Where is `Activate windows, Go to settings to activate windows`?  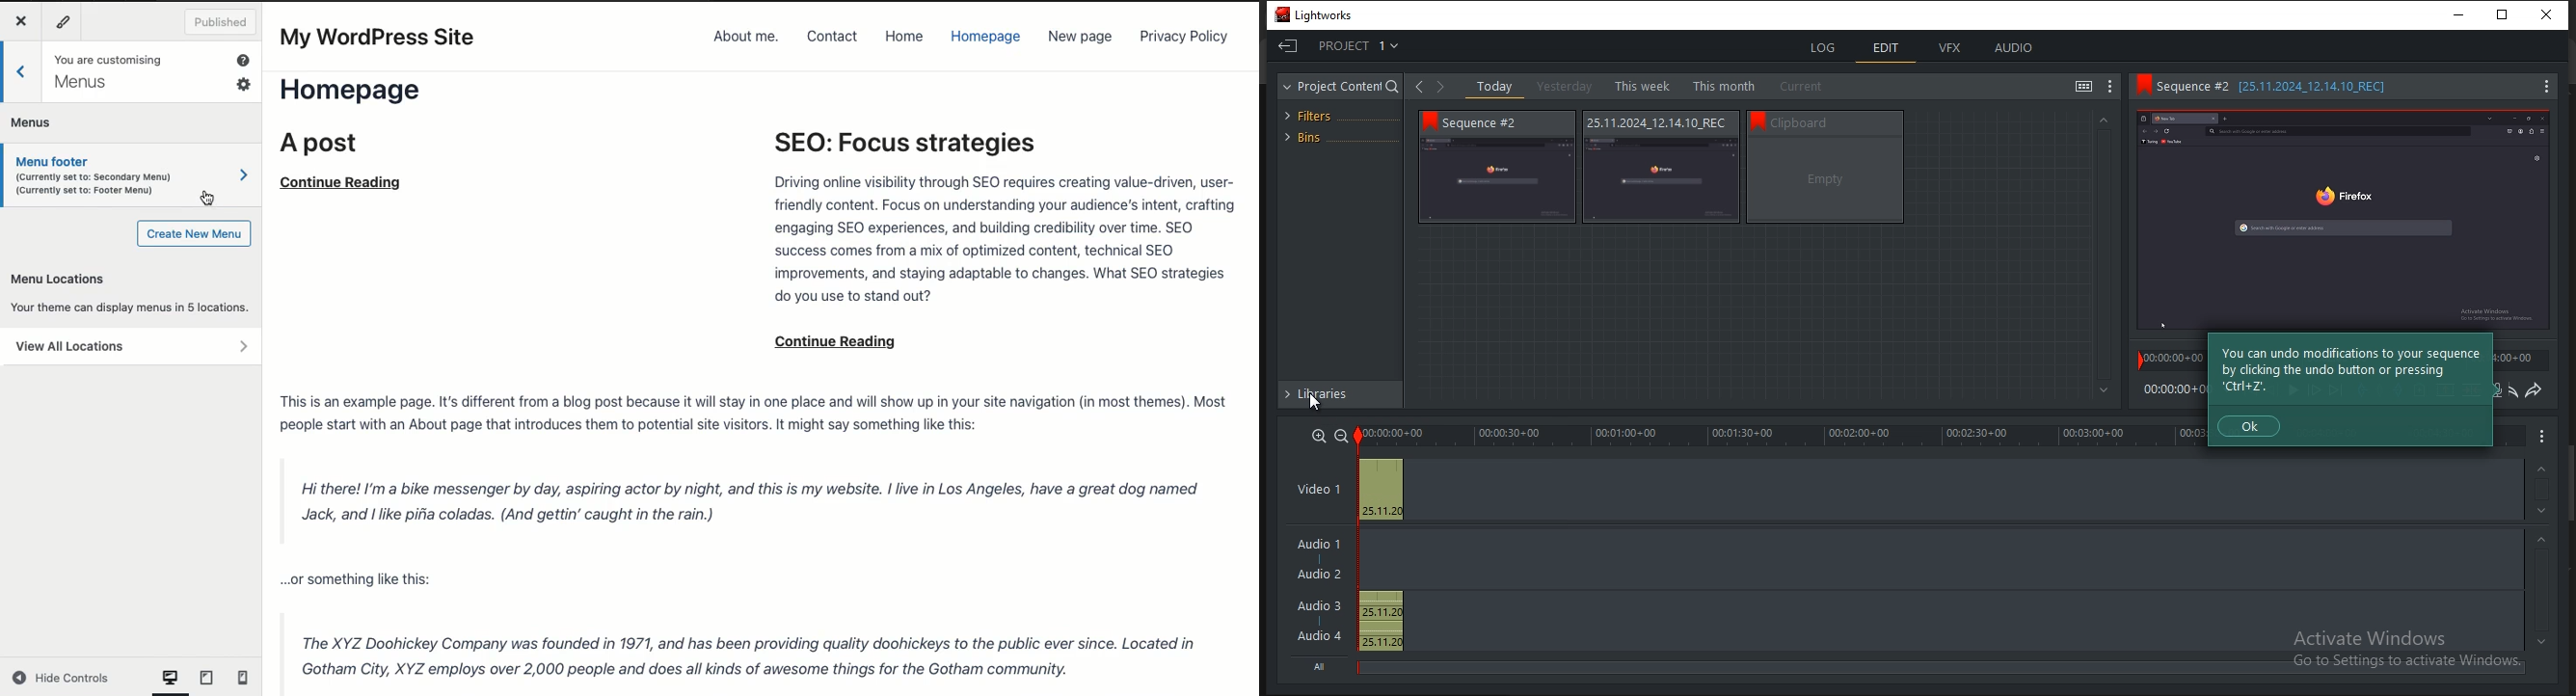 Activate windows, Go to settings to activate windows is located at coordinates (2405, 650).